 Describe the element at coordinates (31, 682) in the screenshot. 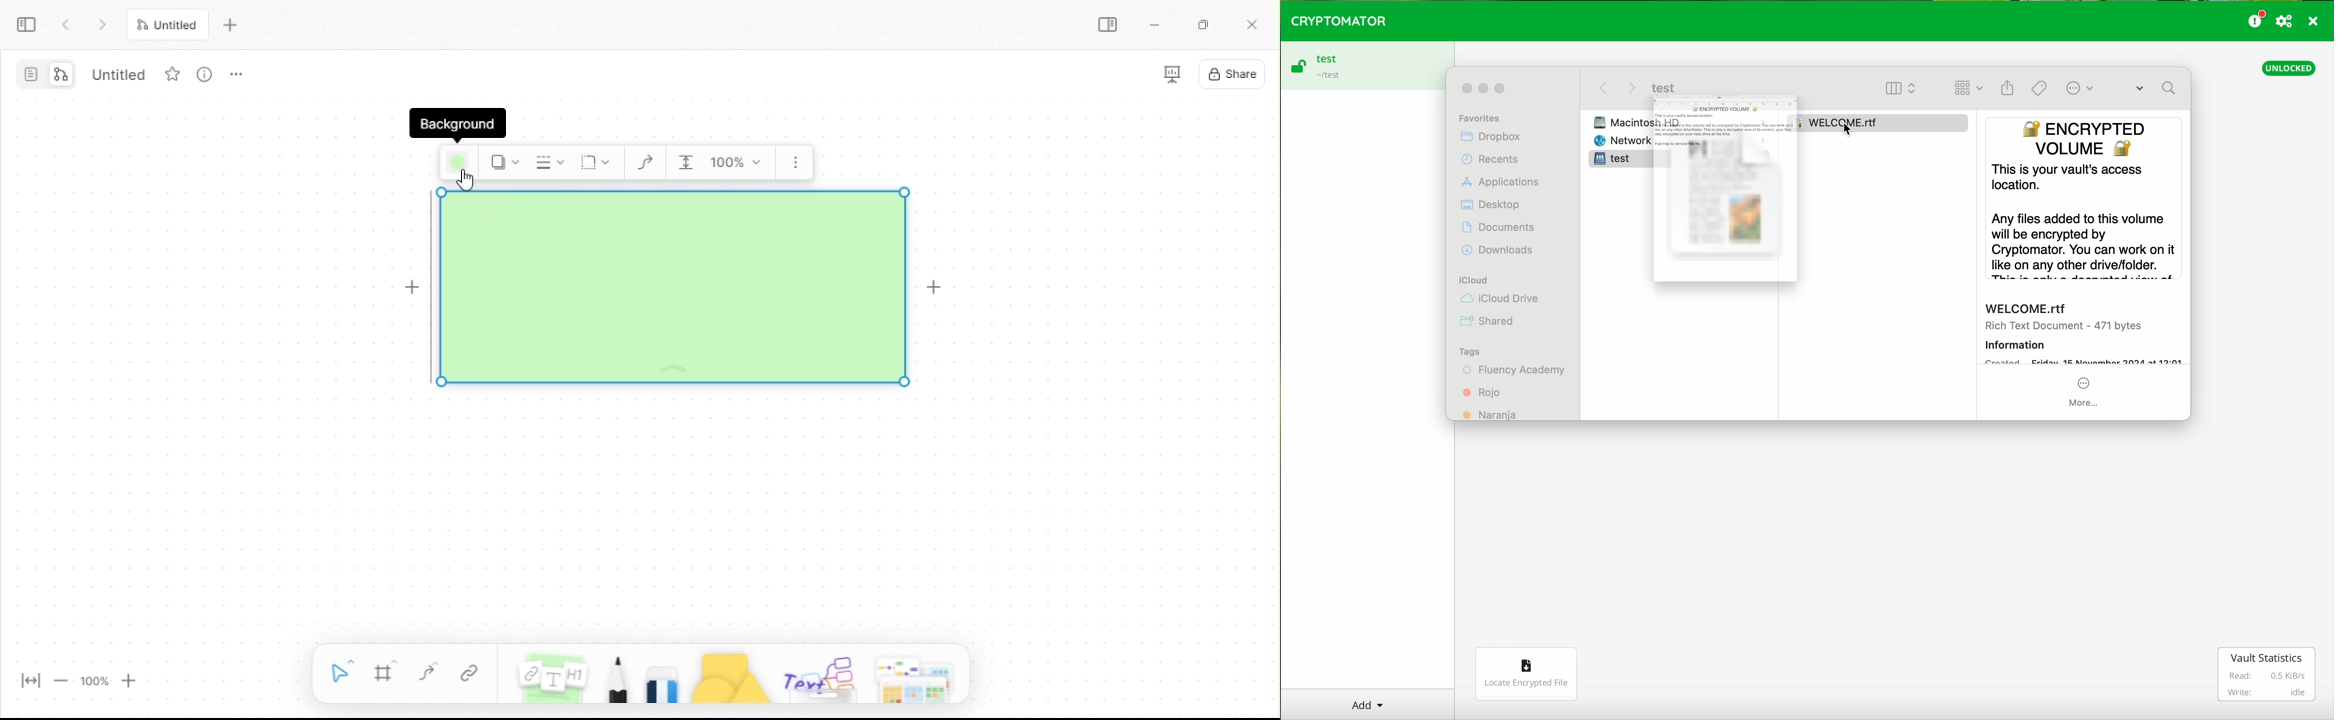

I see `fit width` at that location.